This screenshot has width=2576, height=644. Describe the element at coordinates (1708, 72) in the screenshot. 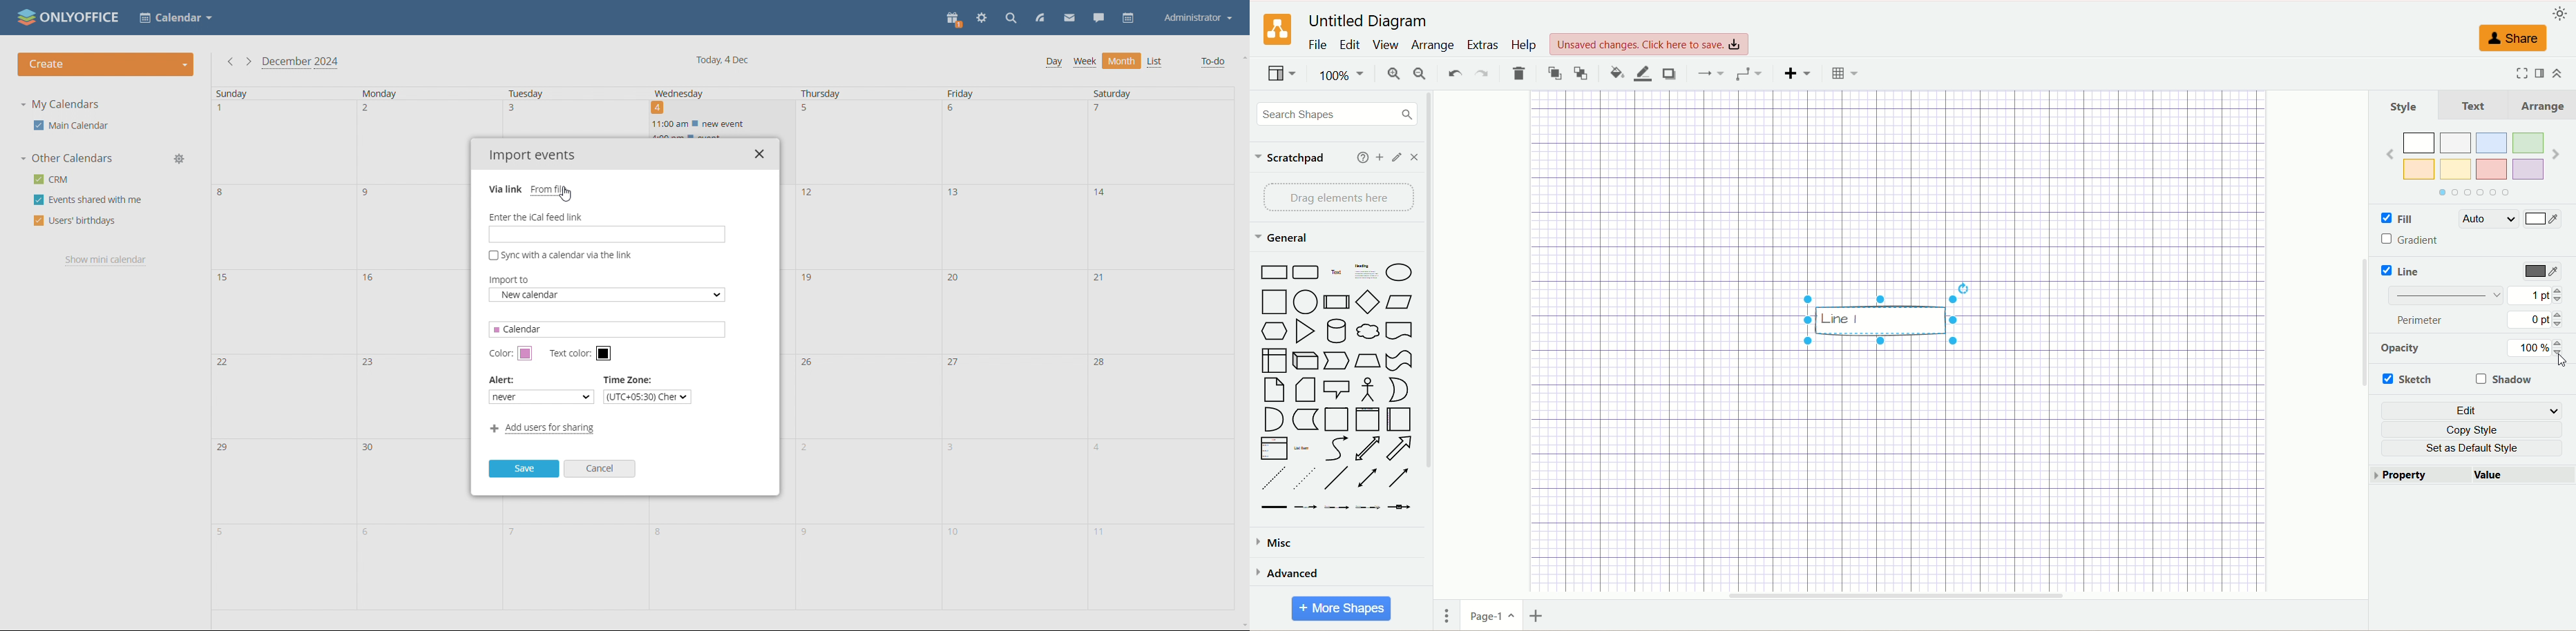

I see `connection` at that location.